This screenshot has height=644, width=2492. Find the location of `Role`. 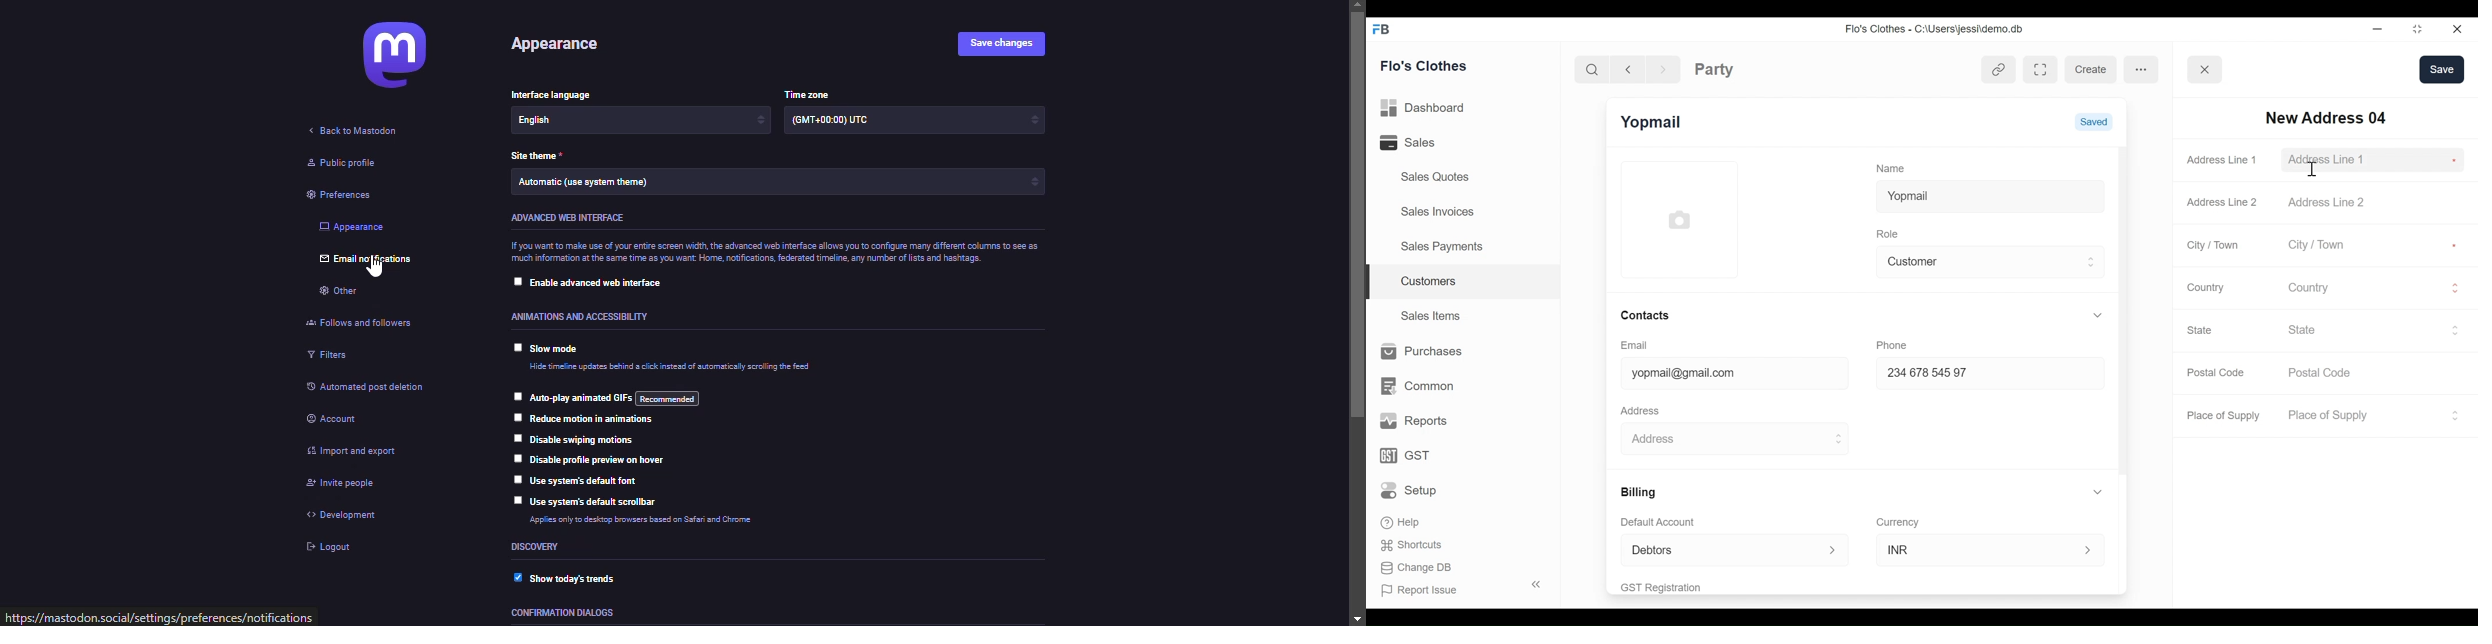

Role is located at coordinates (1890, 232).